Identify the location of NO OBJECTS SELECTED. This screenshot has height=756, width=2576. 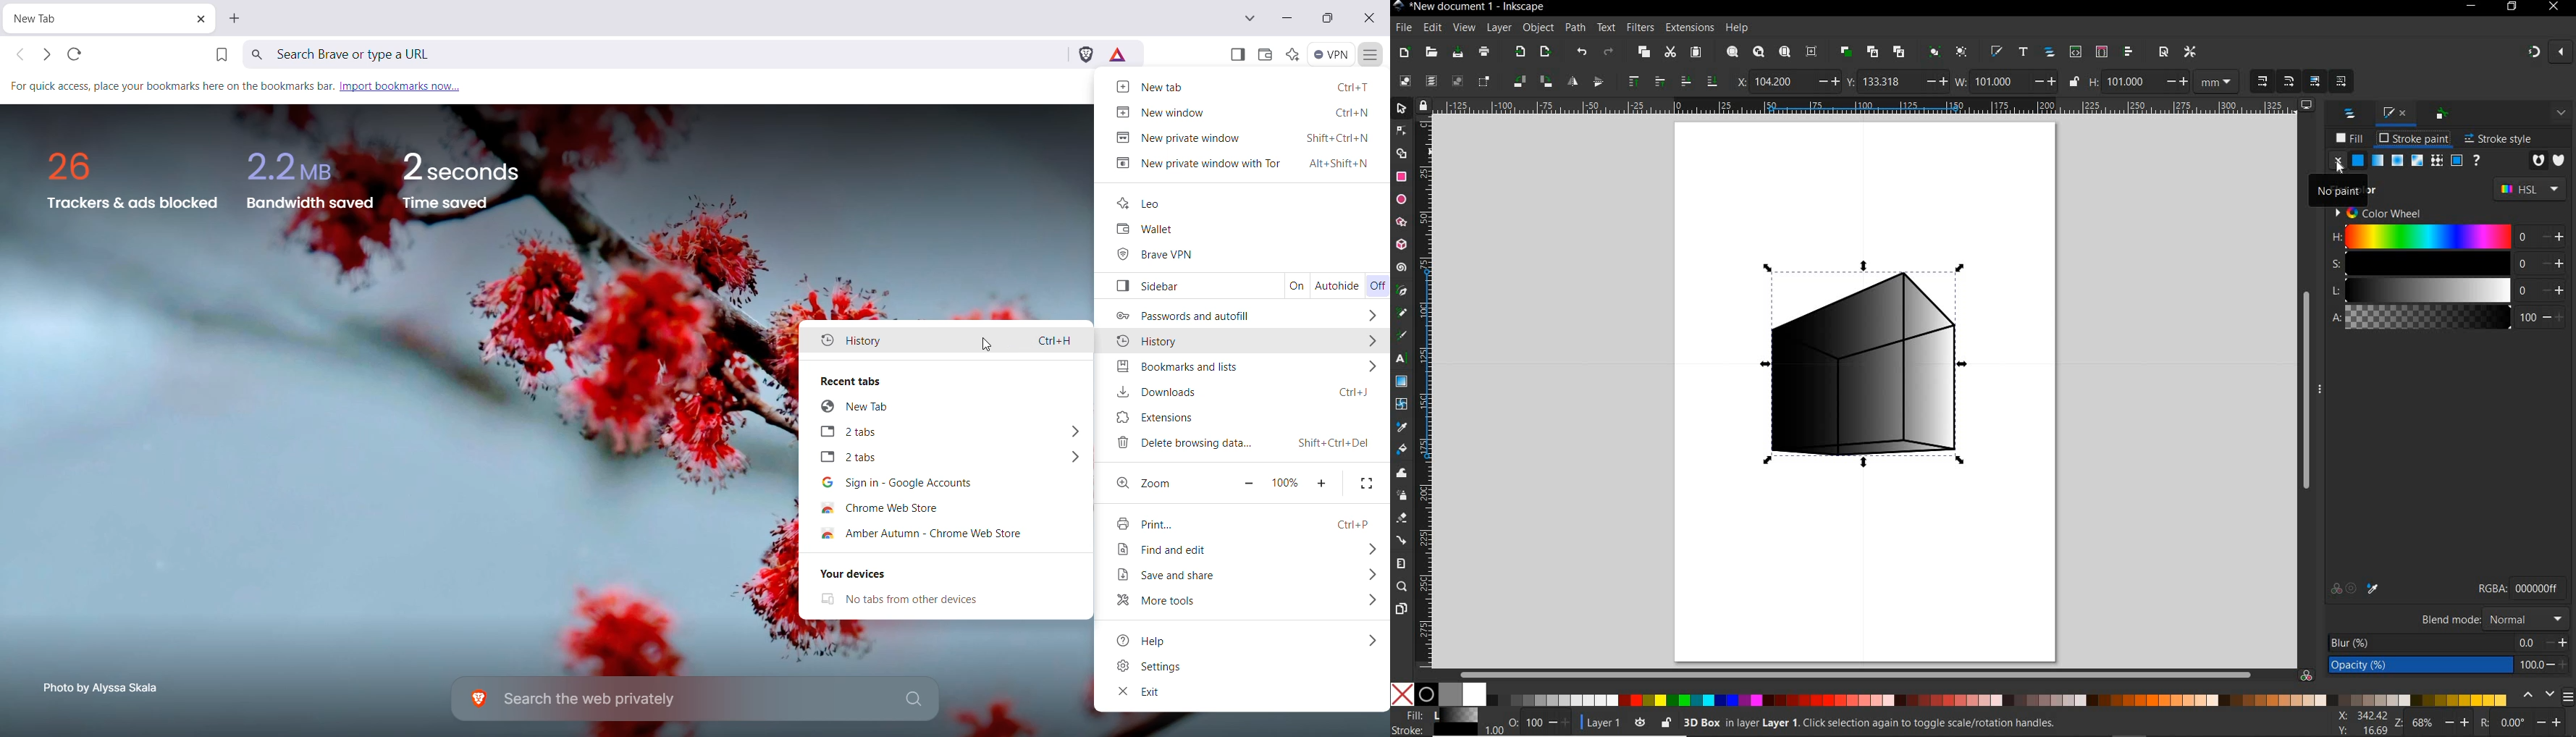
(1946, 725).